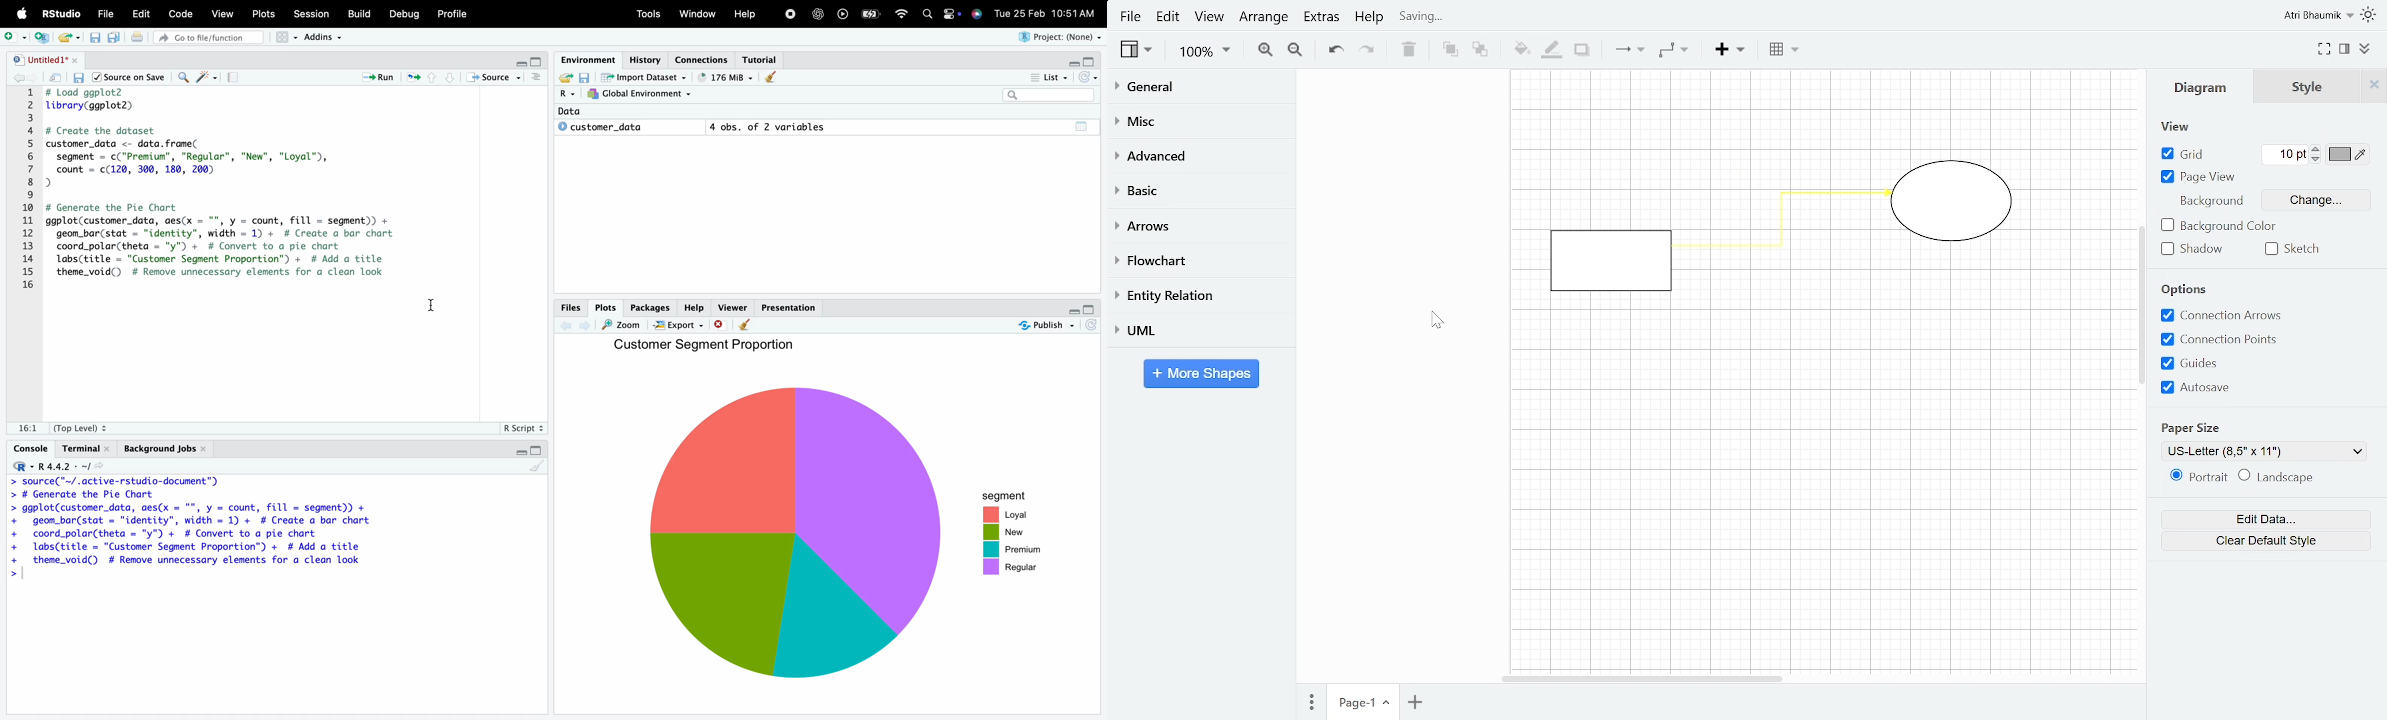 This screenshot has width=2408, height=728. Describe the element at coordinates (362, 12) in the screenshot. I see `Build` at that location.